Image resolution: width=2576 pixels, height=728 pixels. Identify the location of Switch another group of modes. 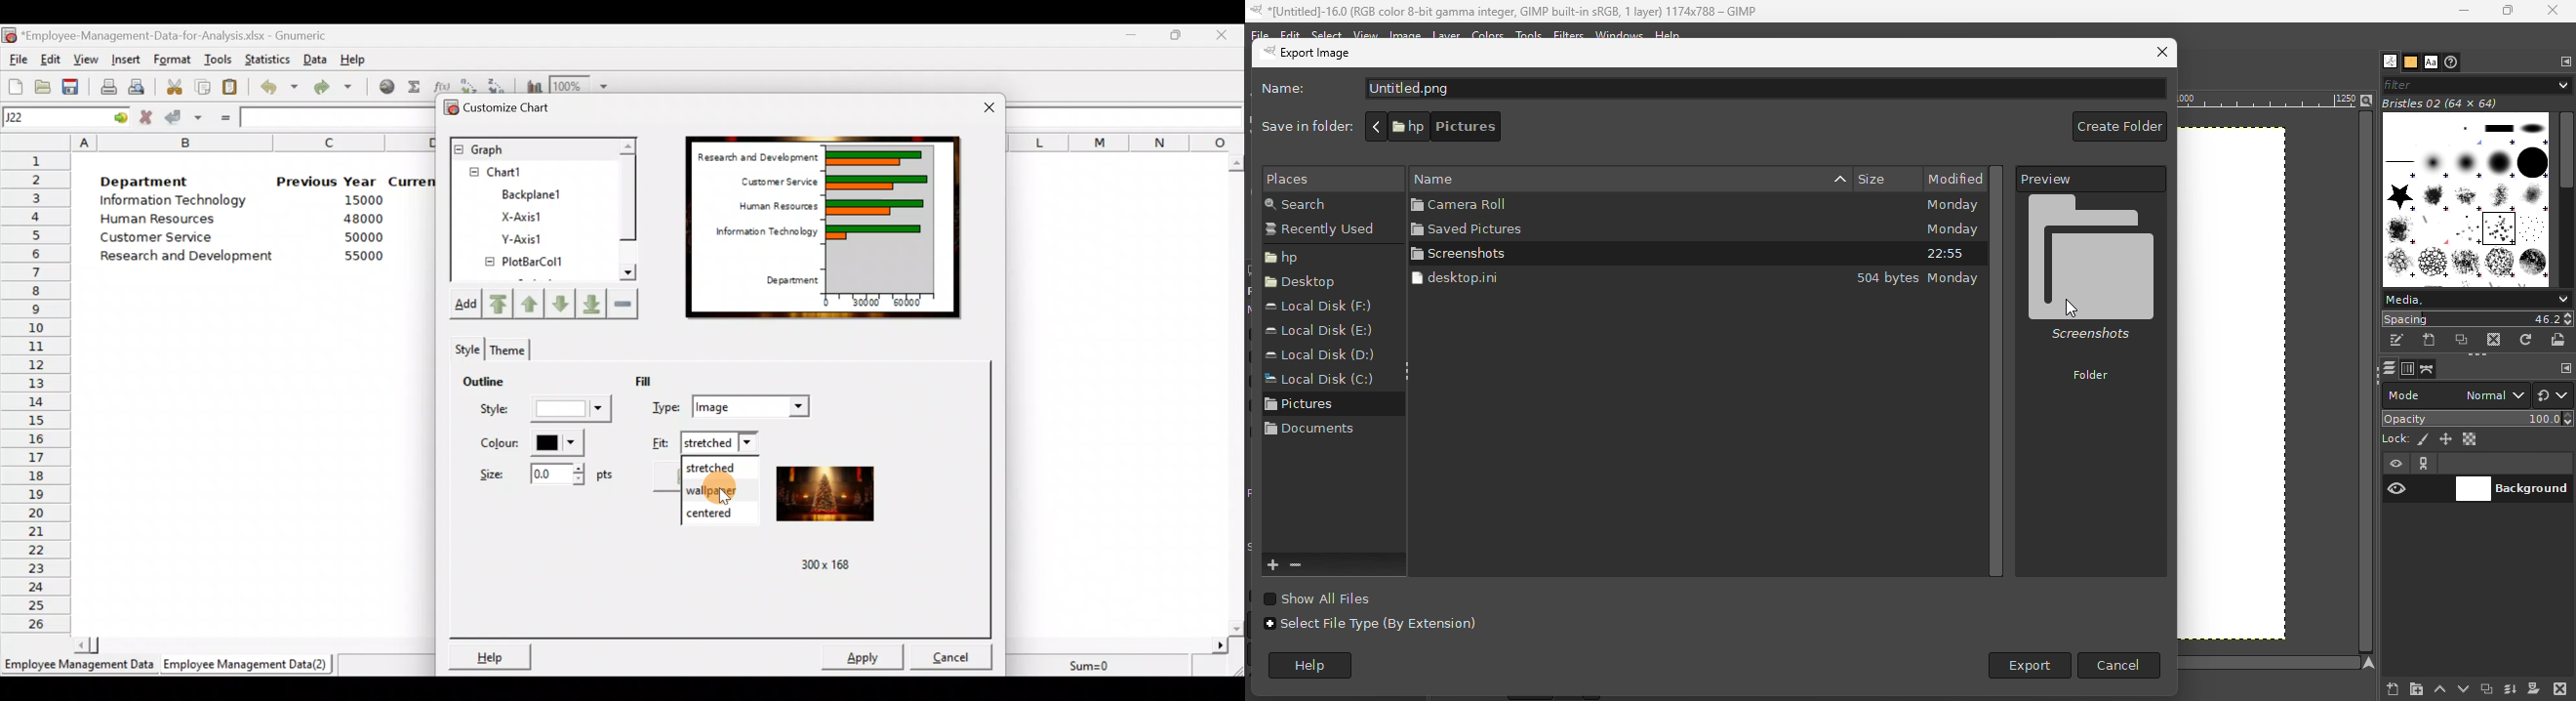
(2555, 394).